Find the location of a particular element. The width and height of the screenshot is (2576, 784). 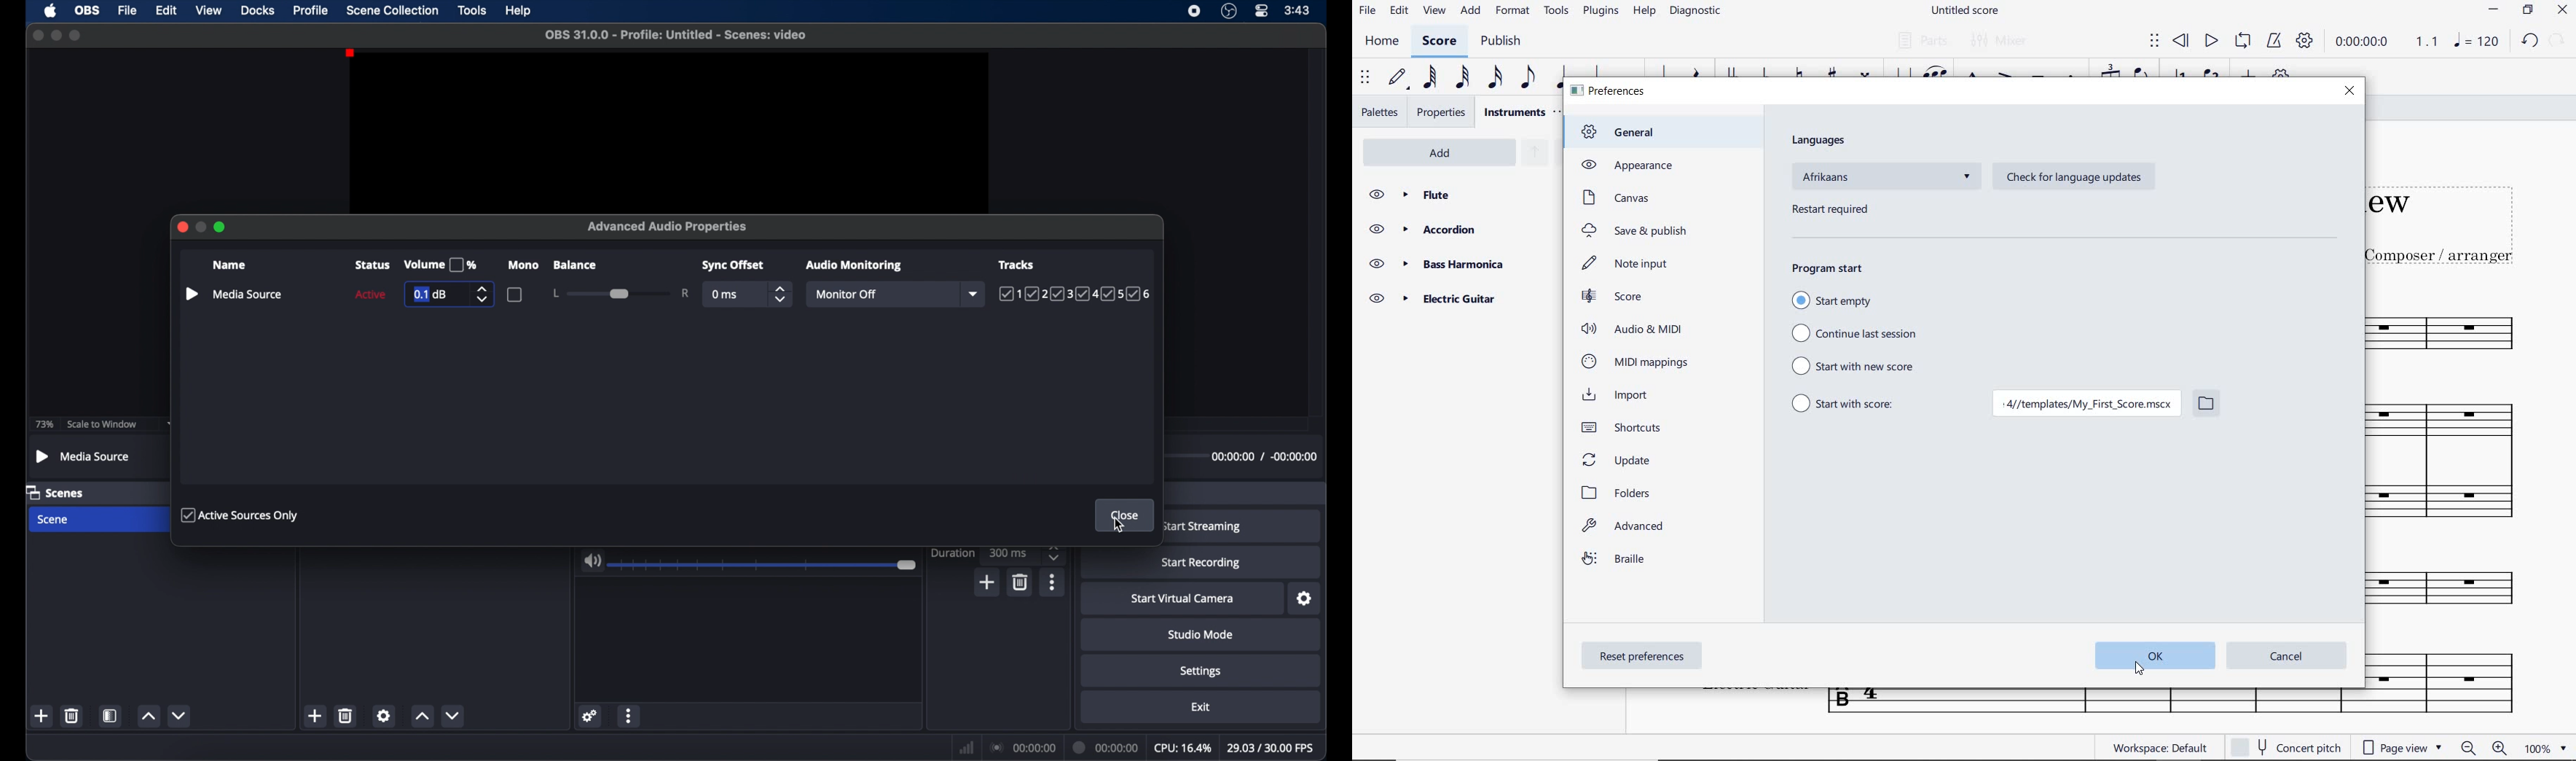

duration is located at coordinates (954, 554).